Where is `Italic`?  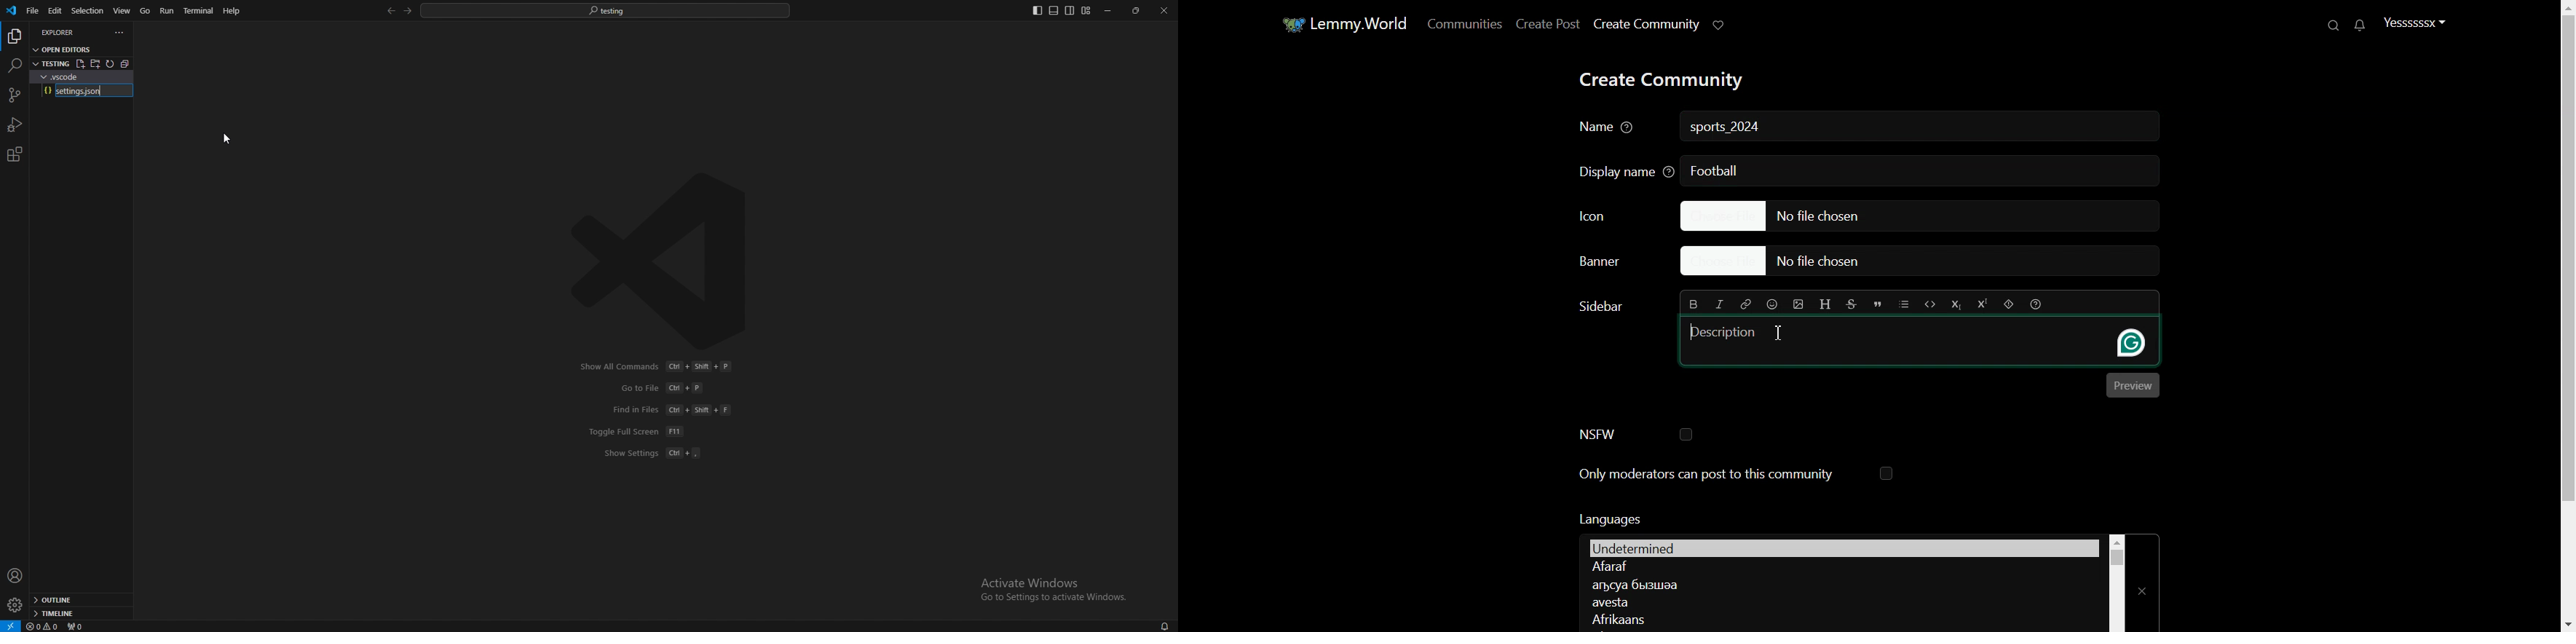 Italic is located at coordinates (1720, 304).